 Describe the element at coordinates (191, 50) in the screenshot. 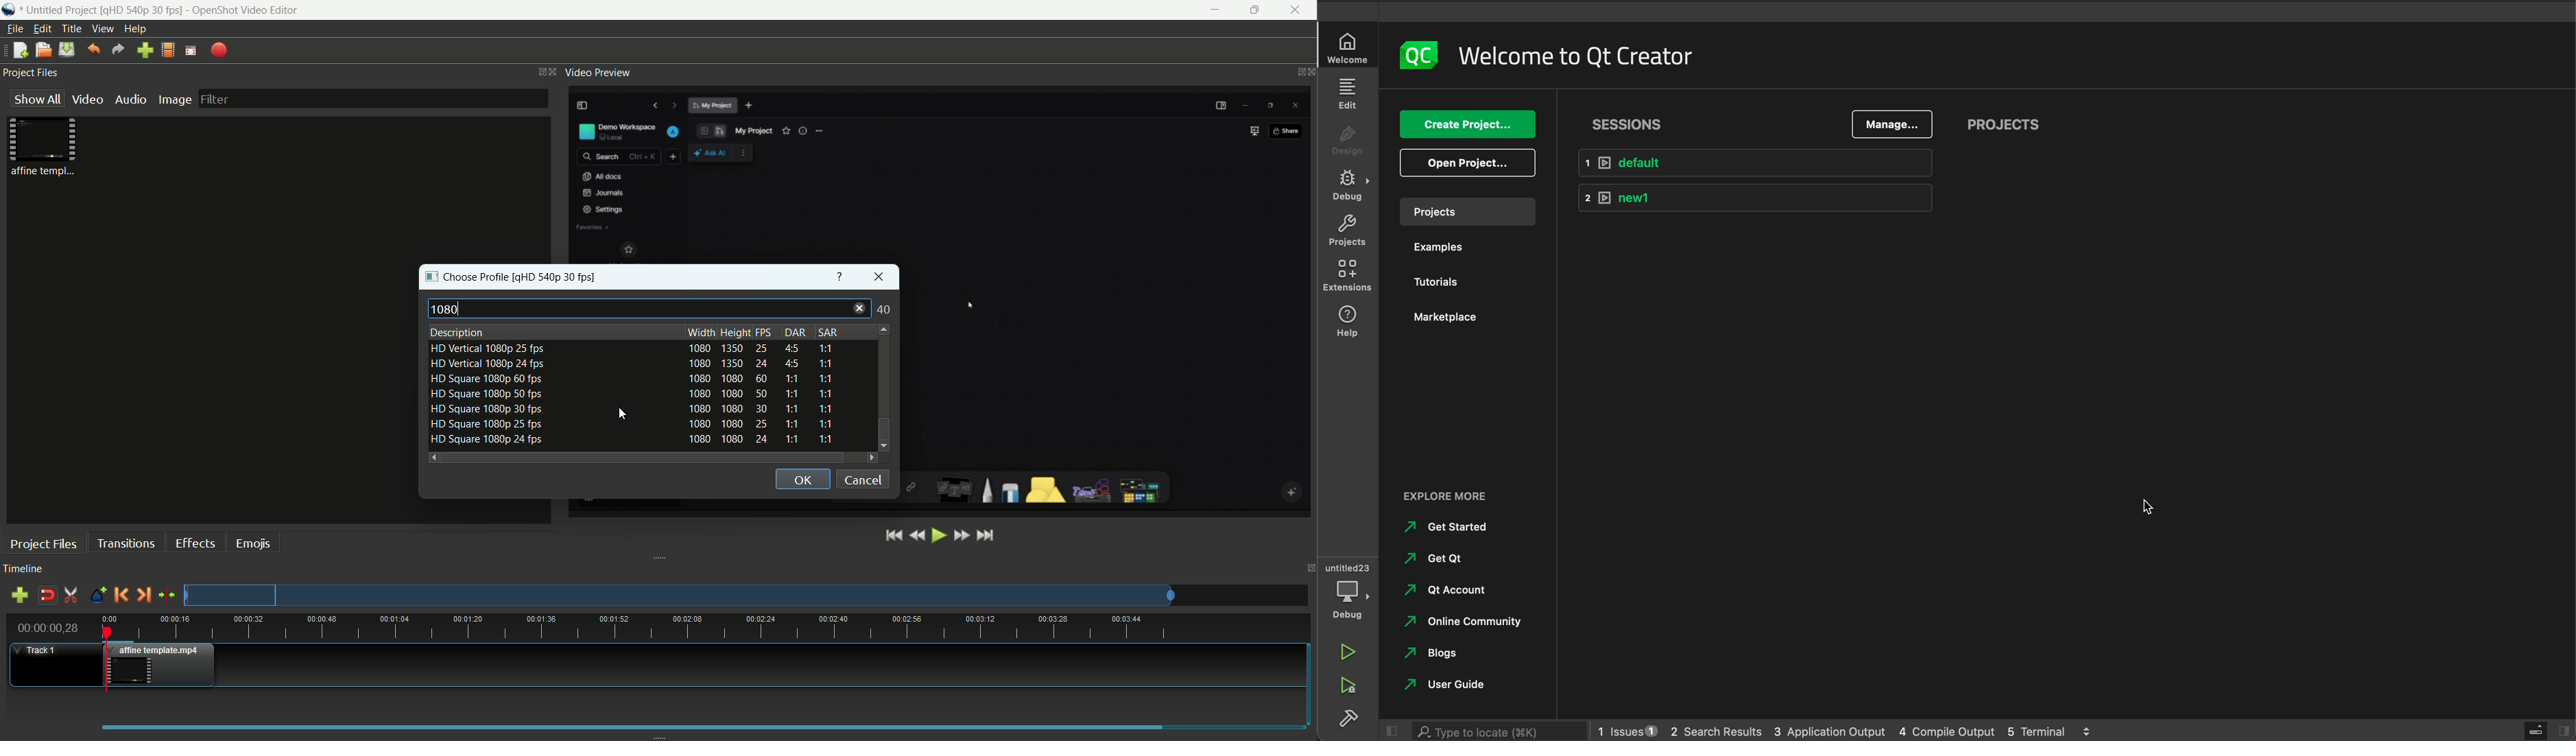

I see `full screen` at that location.